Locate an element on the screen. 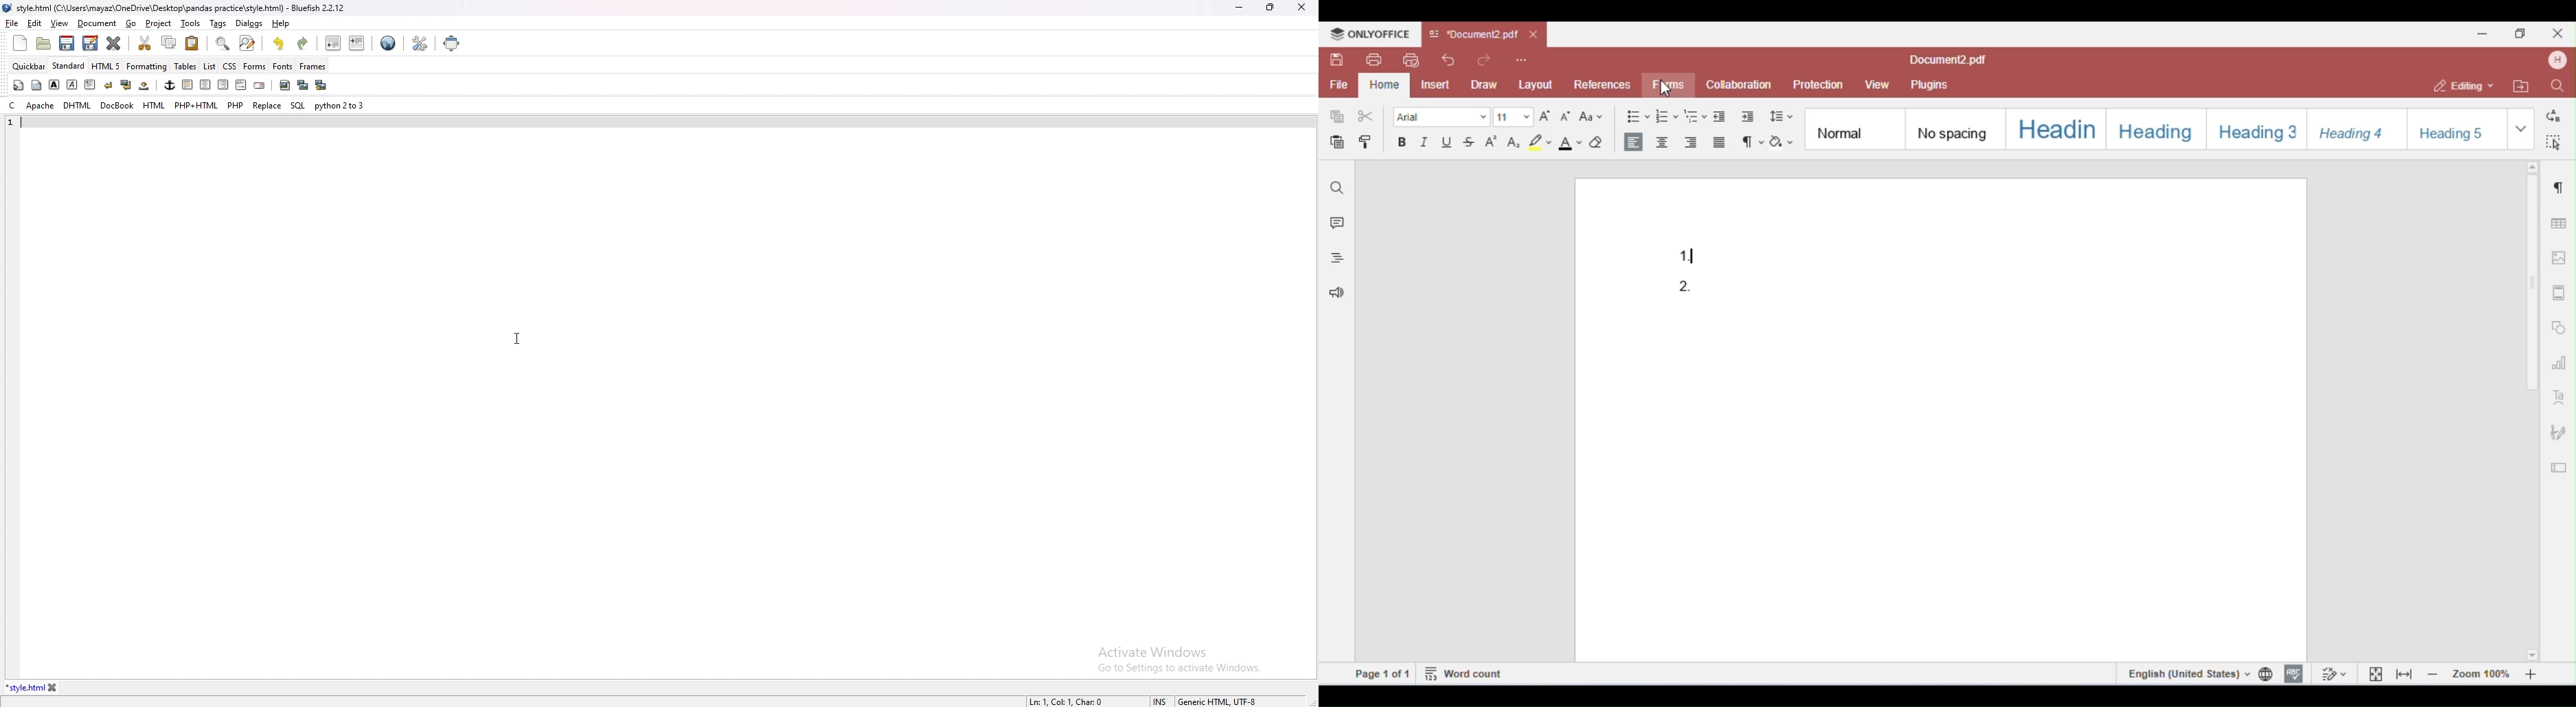 This screenshot has height=728, width=2576. unindent is located at coordinates (334, 43).